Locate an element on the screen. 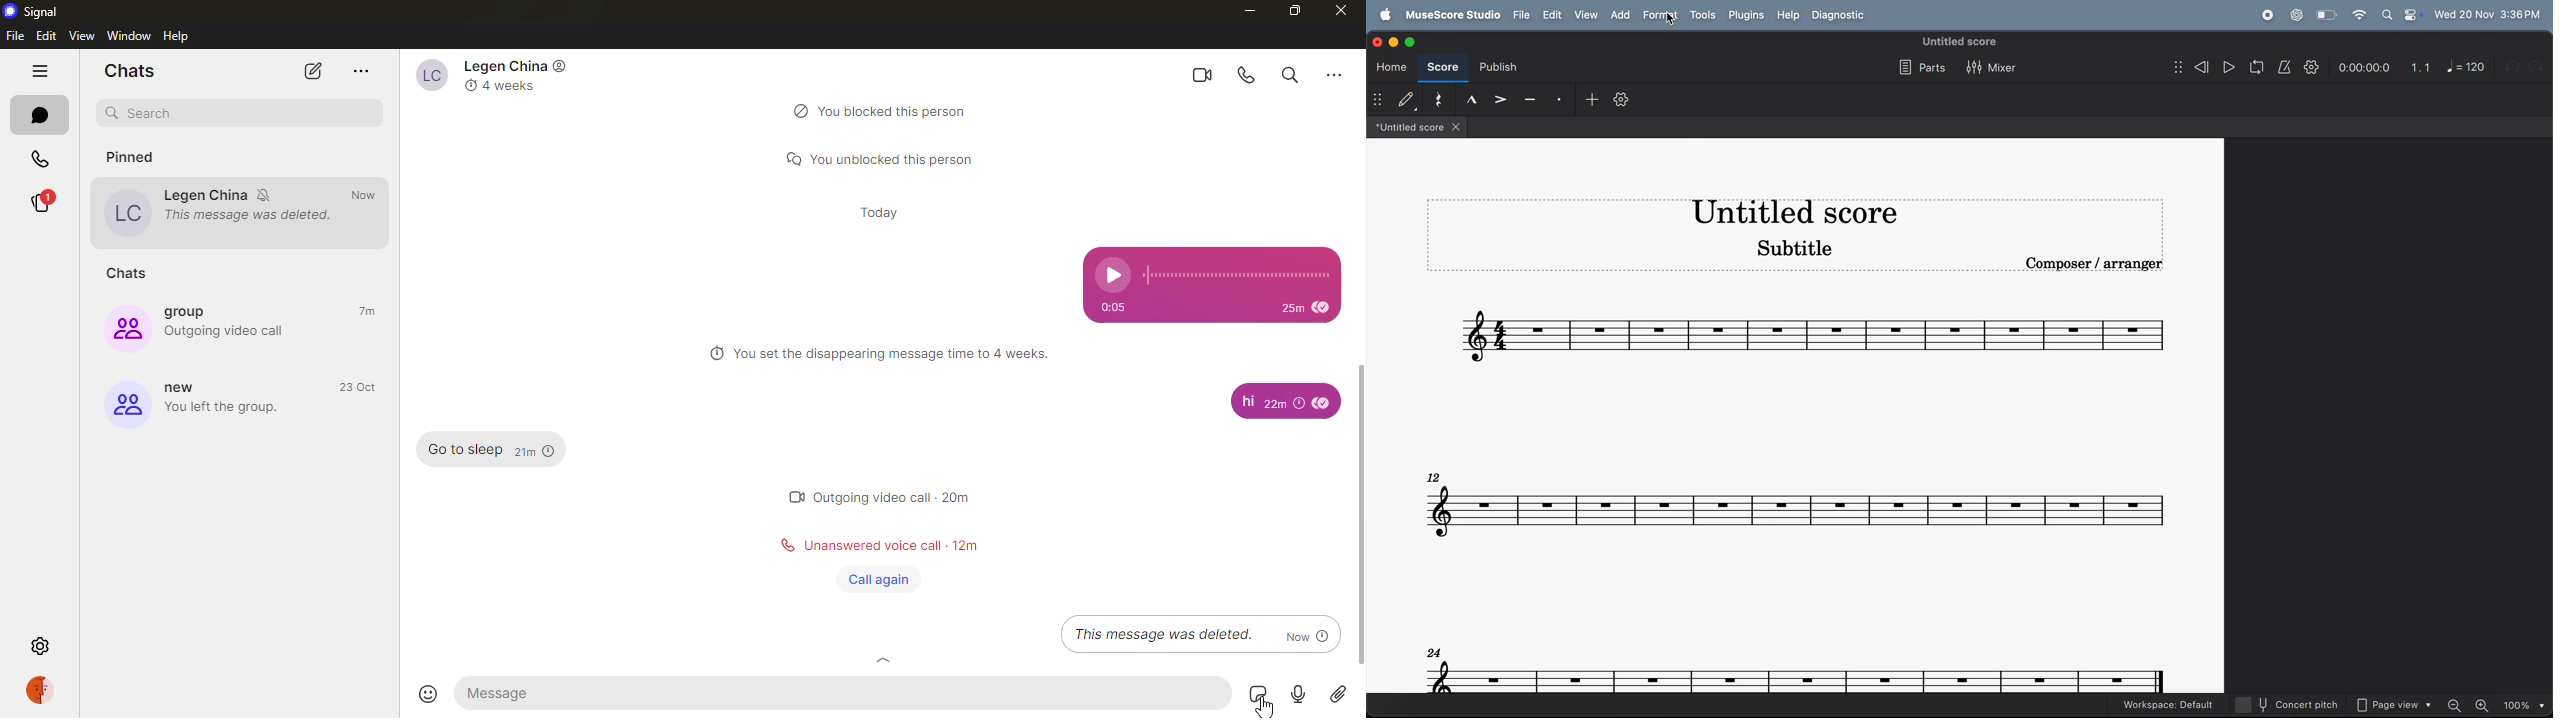 This screenshot has width=2576, height=728. 23 oct is located at coordinates (357, 386).